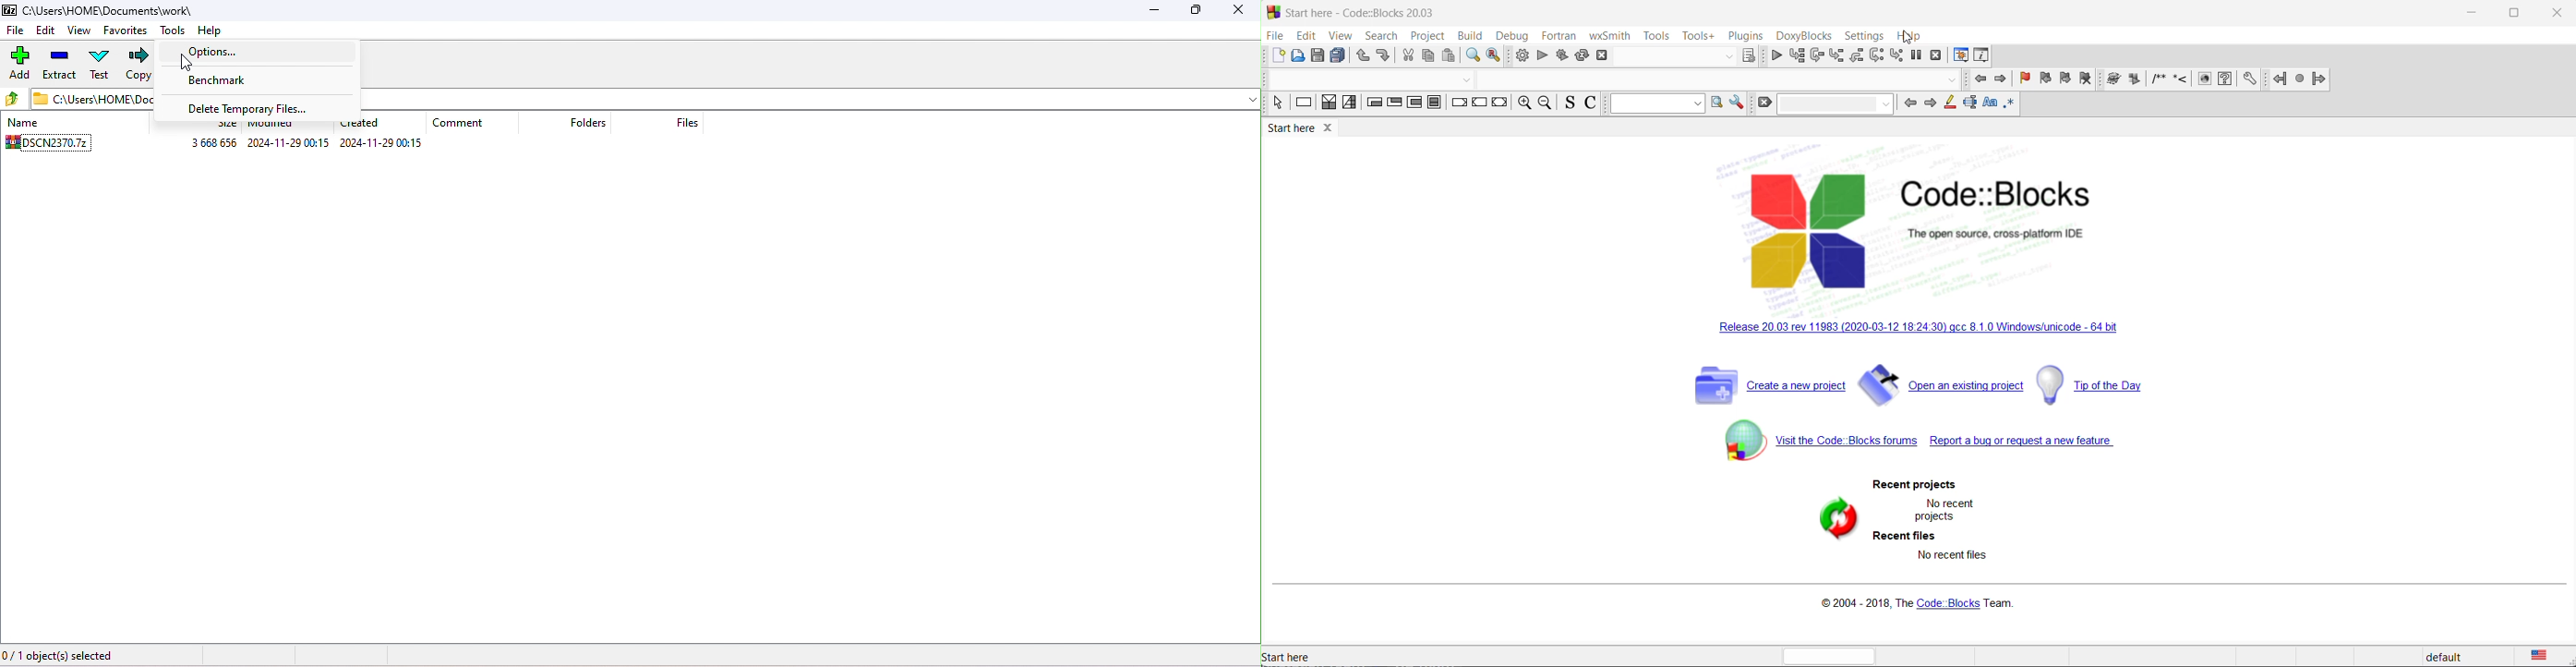 This screenshot has width=2576, height=672. What do you see at coordinates (1748, 56) in the screenshot?
I see `target dialog` at bounding box center [1748, 56].